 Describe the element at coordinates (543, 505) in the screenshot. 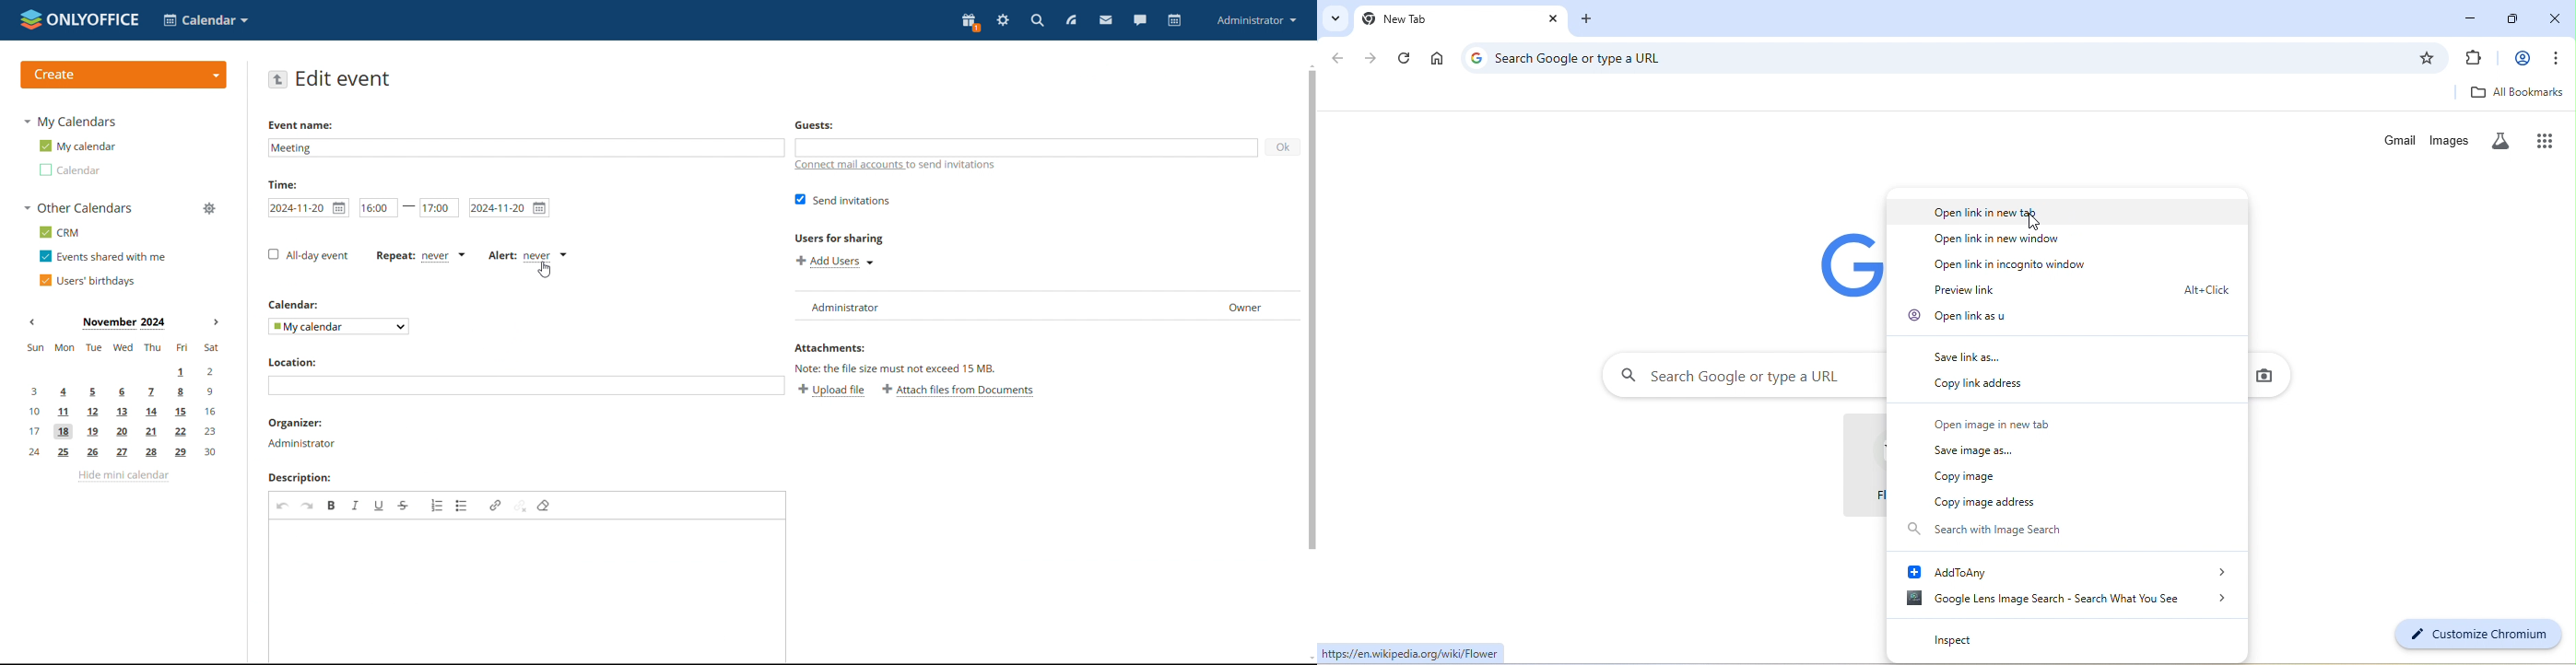

I see `remove format` at that location.